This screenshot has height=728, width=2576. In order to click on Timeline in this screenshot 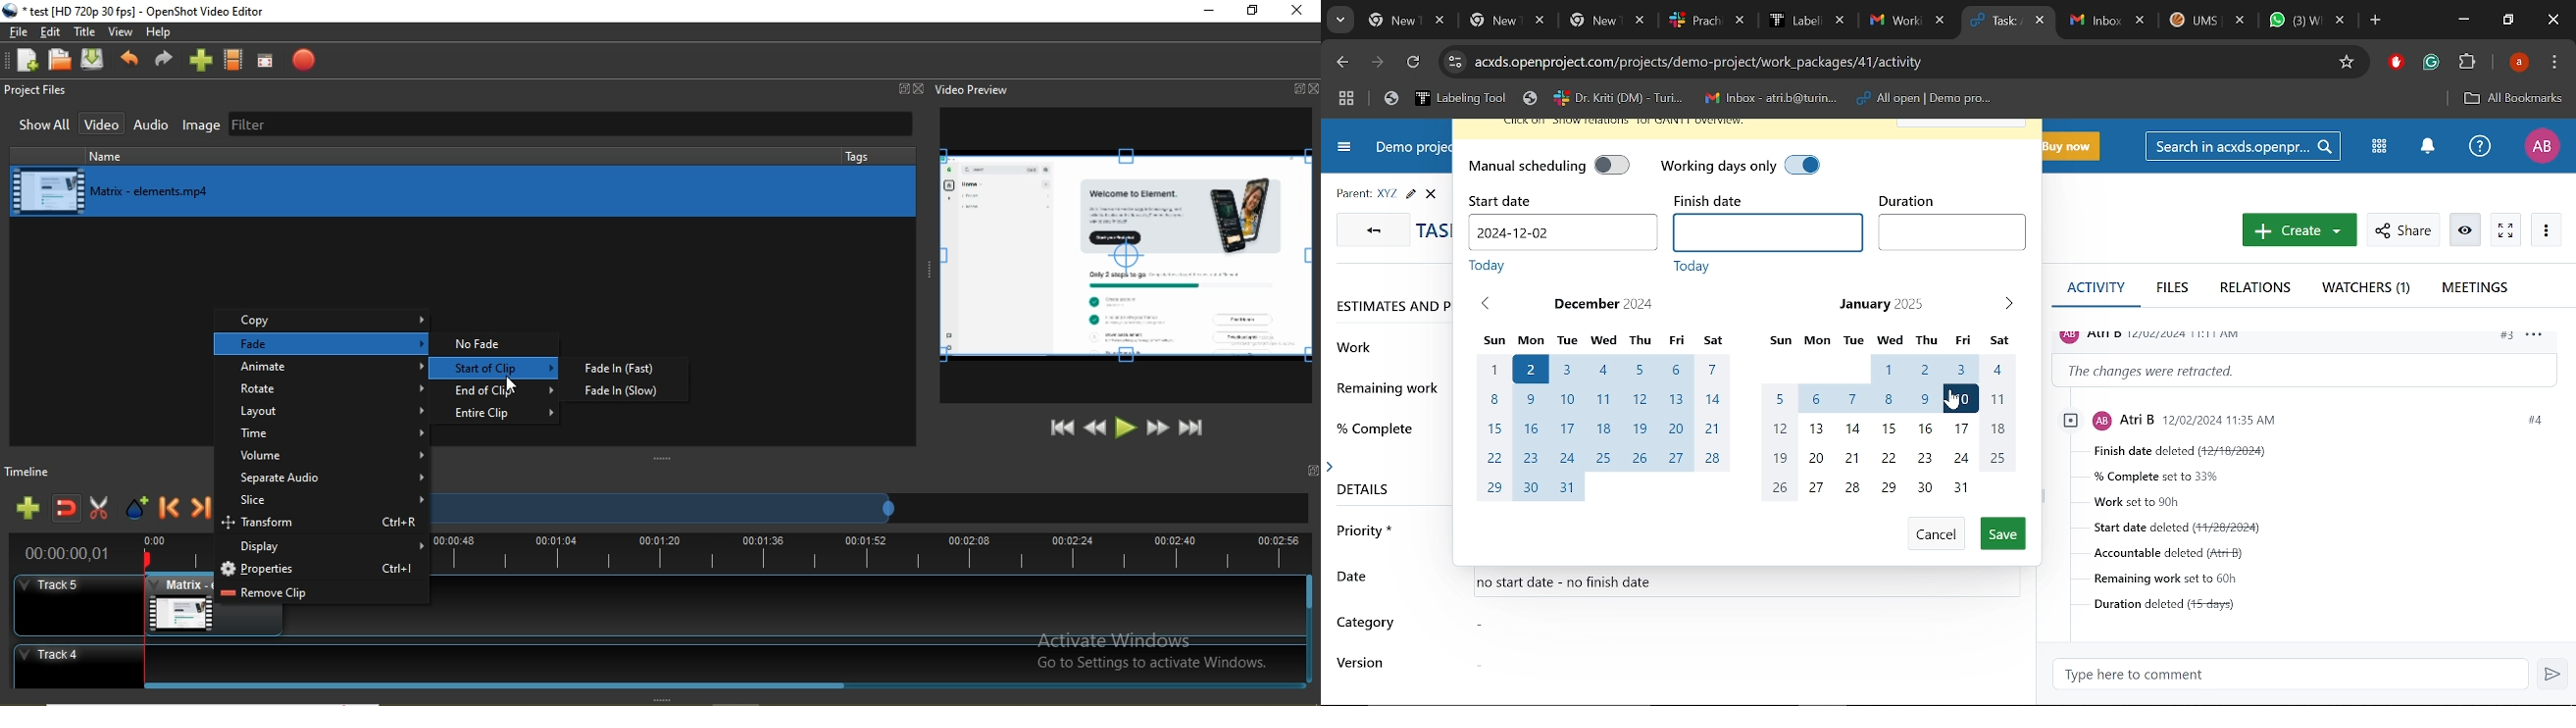, I will do `click(36, 470)`.